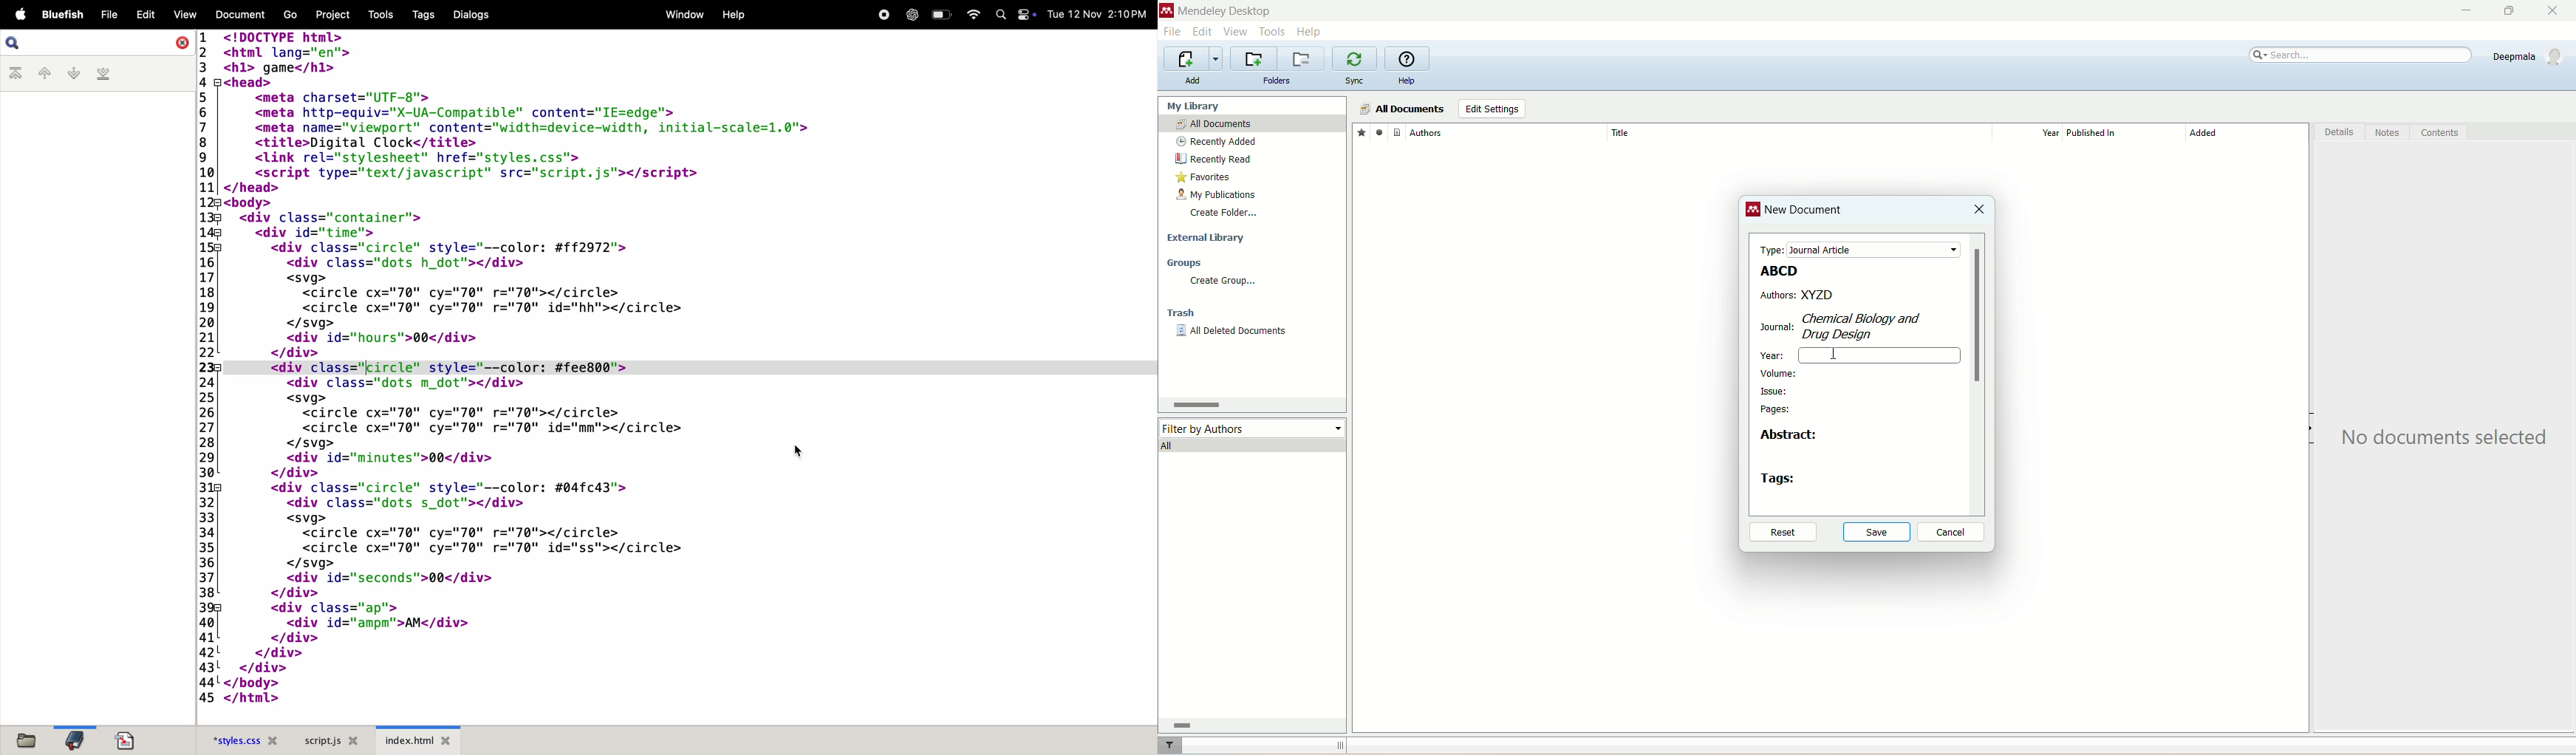  What do you see at coordinates (1237, 32) in the screenshot?
I see `view` at bounding box center [1237, 32].